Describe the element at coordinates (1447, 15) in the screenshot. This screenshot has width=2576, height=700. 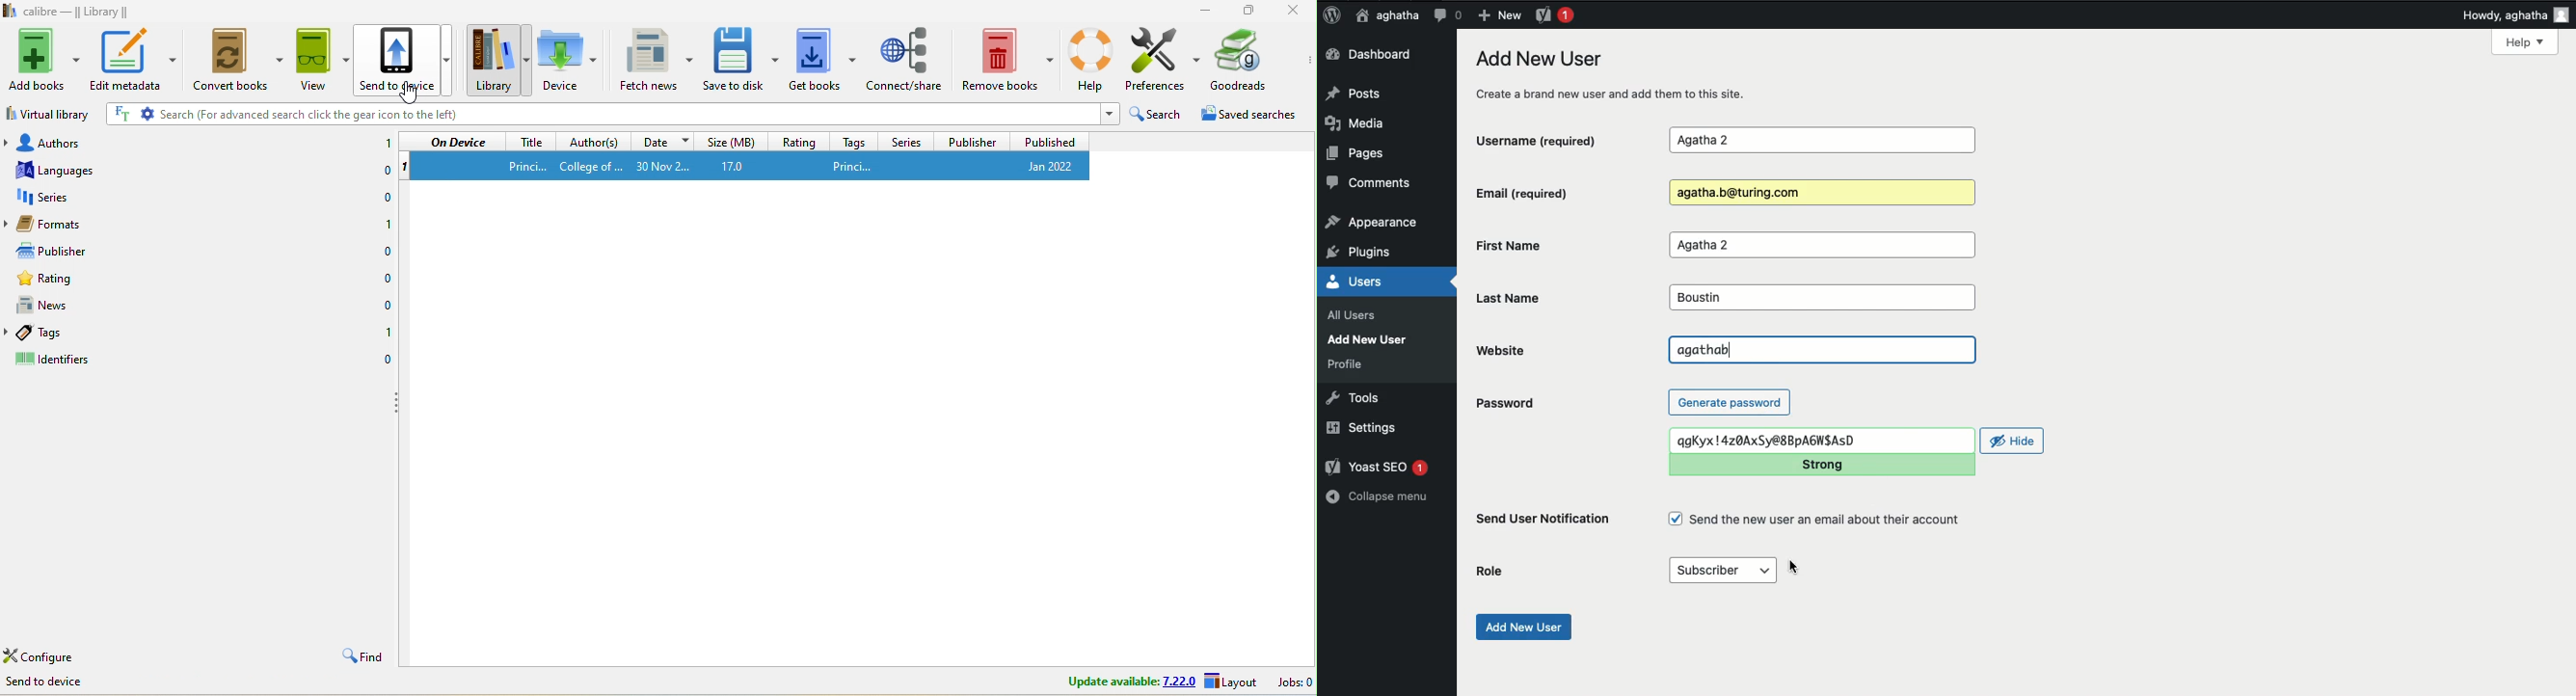
I see `Comment` at that location.